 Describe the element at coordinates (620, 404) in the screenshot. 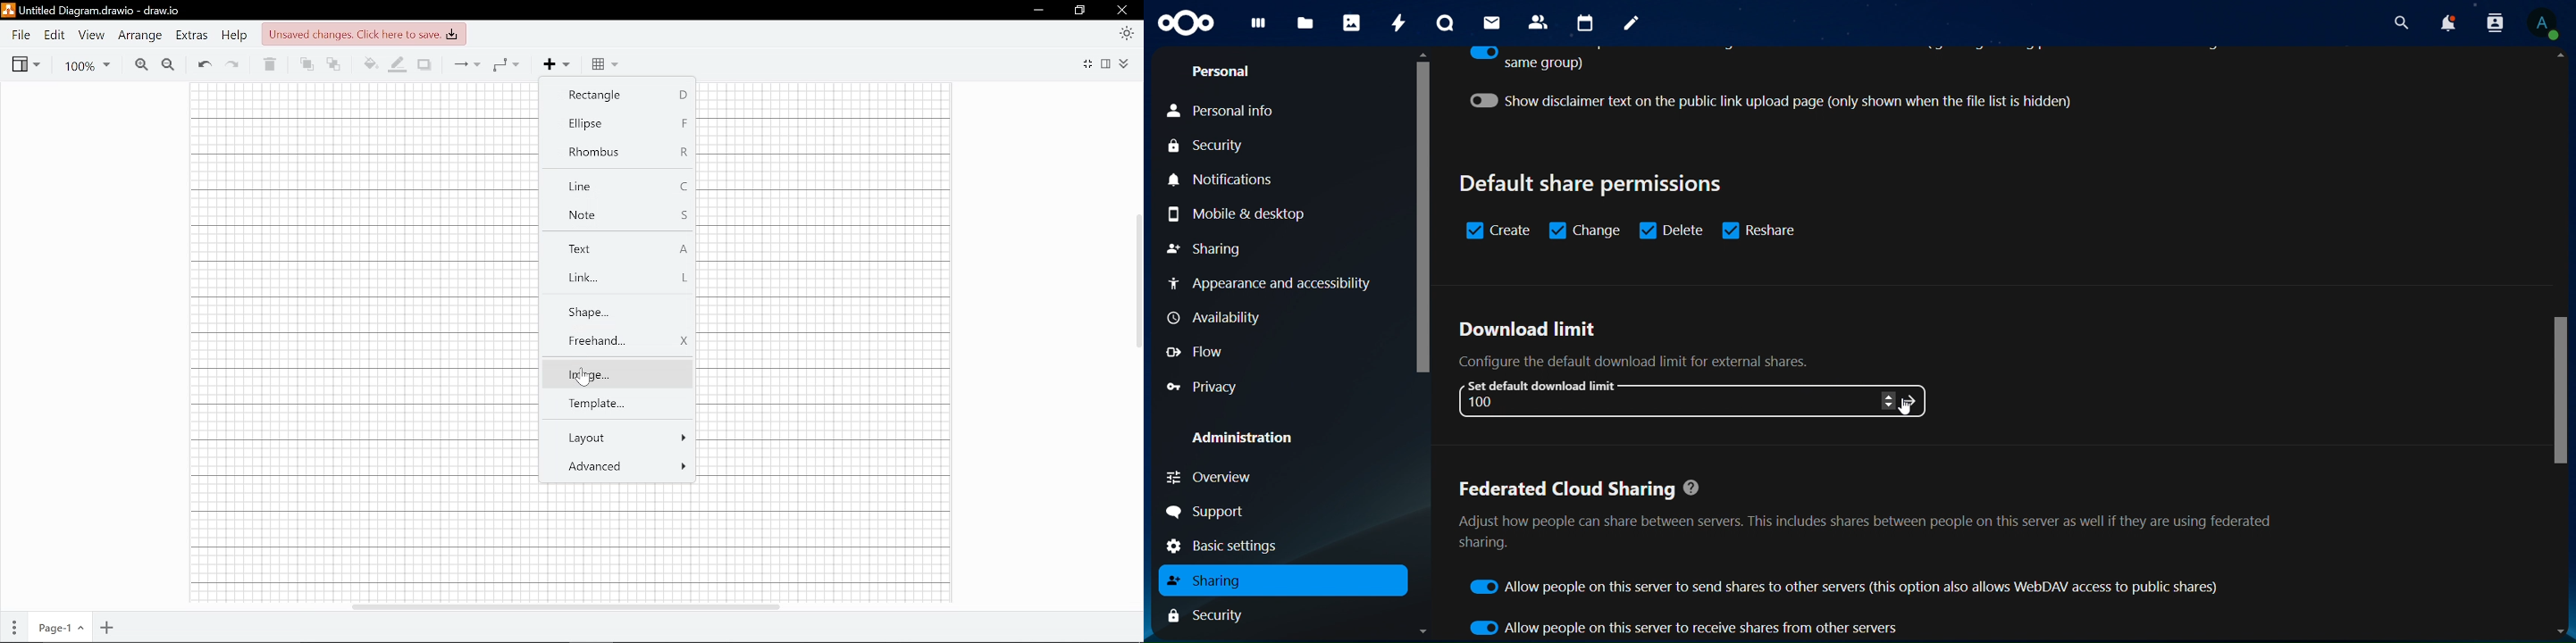

I see `Template...` at that location.